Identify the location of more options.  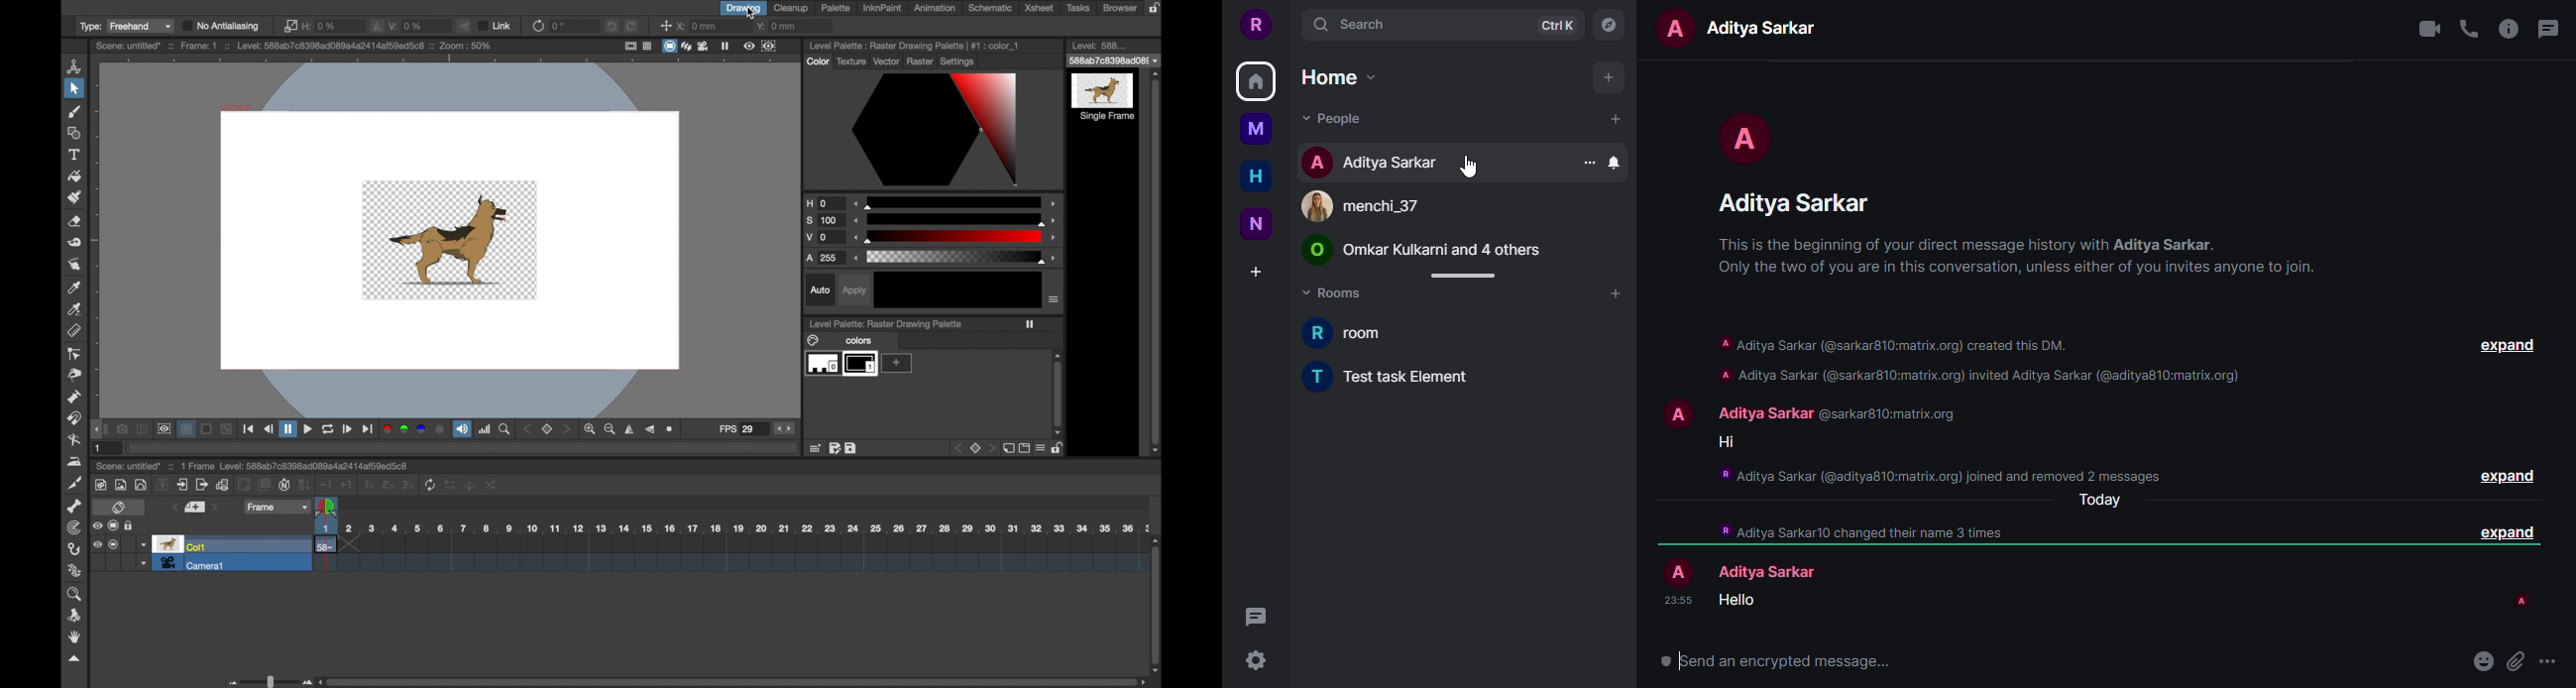
(2550, 664).